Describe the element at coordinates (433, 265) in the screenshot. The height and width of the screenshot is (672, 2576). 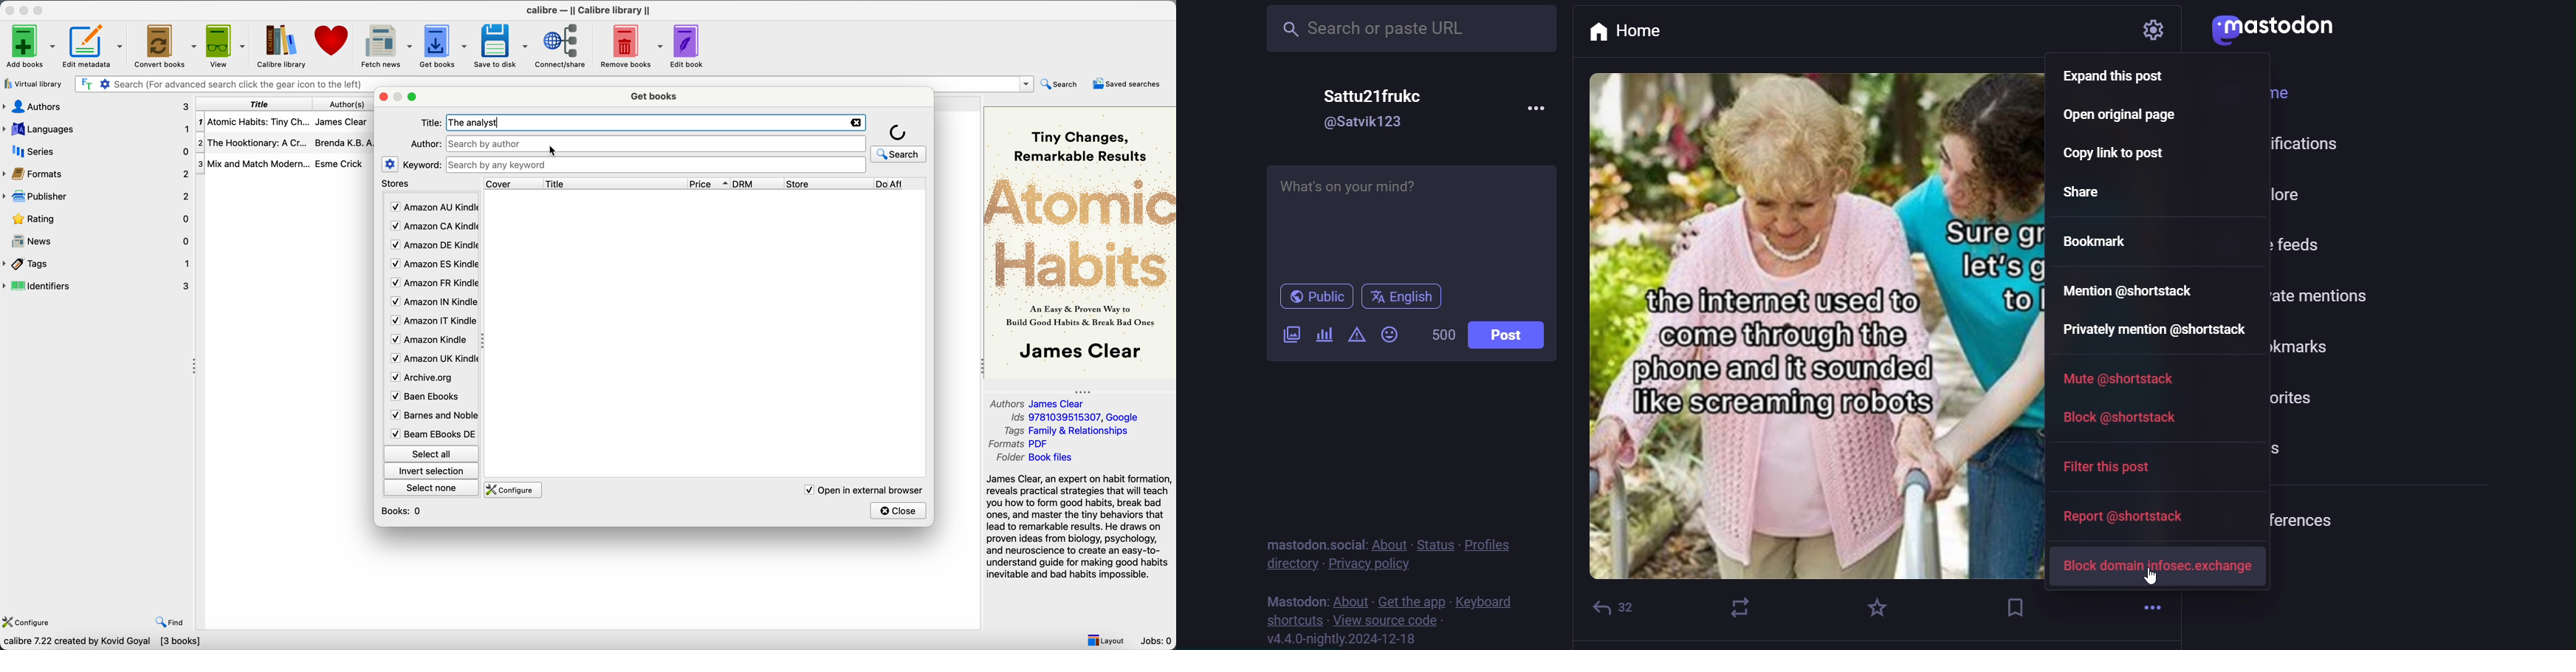
I see `Amazon ES Kindle` at that location.